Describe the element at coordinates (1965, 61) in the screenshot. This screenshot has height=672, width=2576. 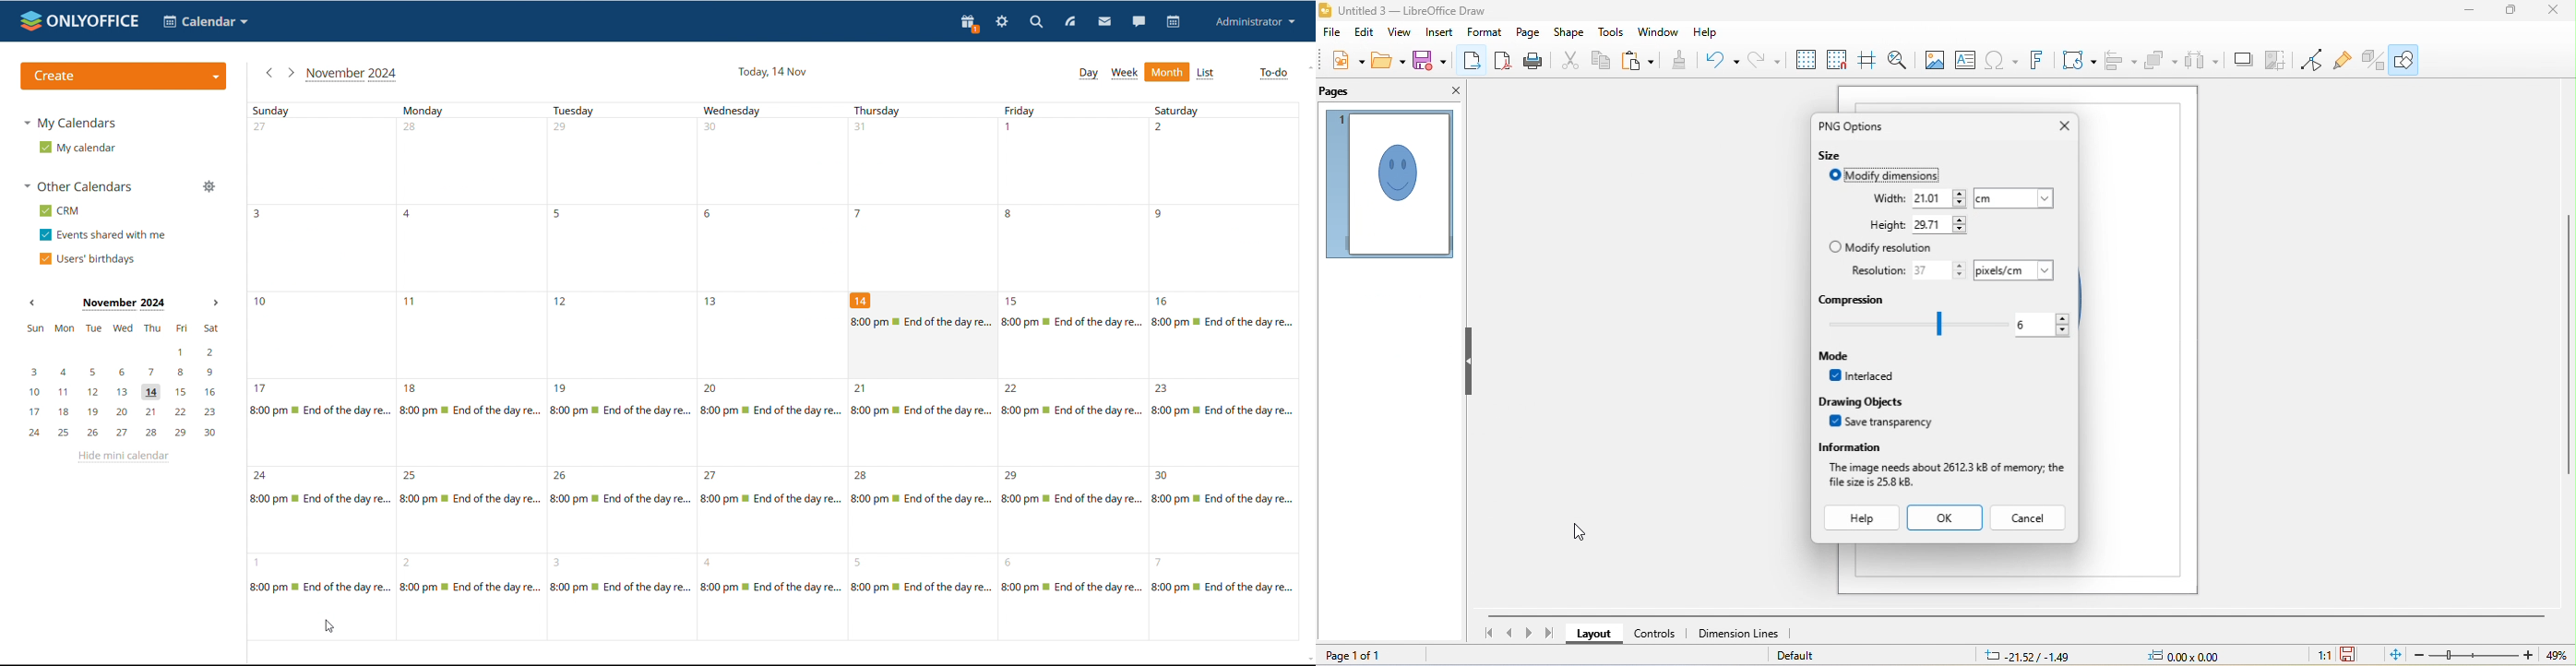
I see `textbox` at that location.